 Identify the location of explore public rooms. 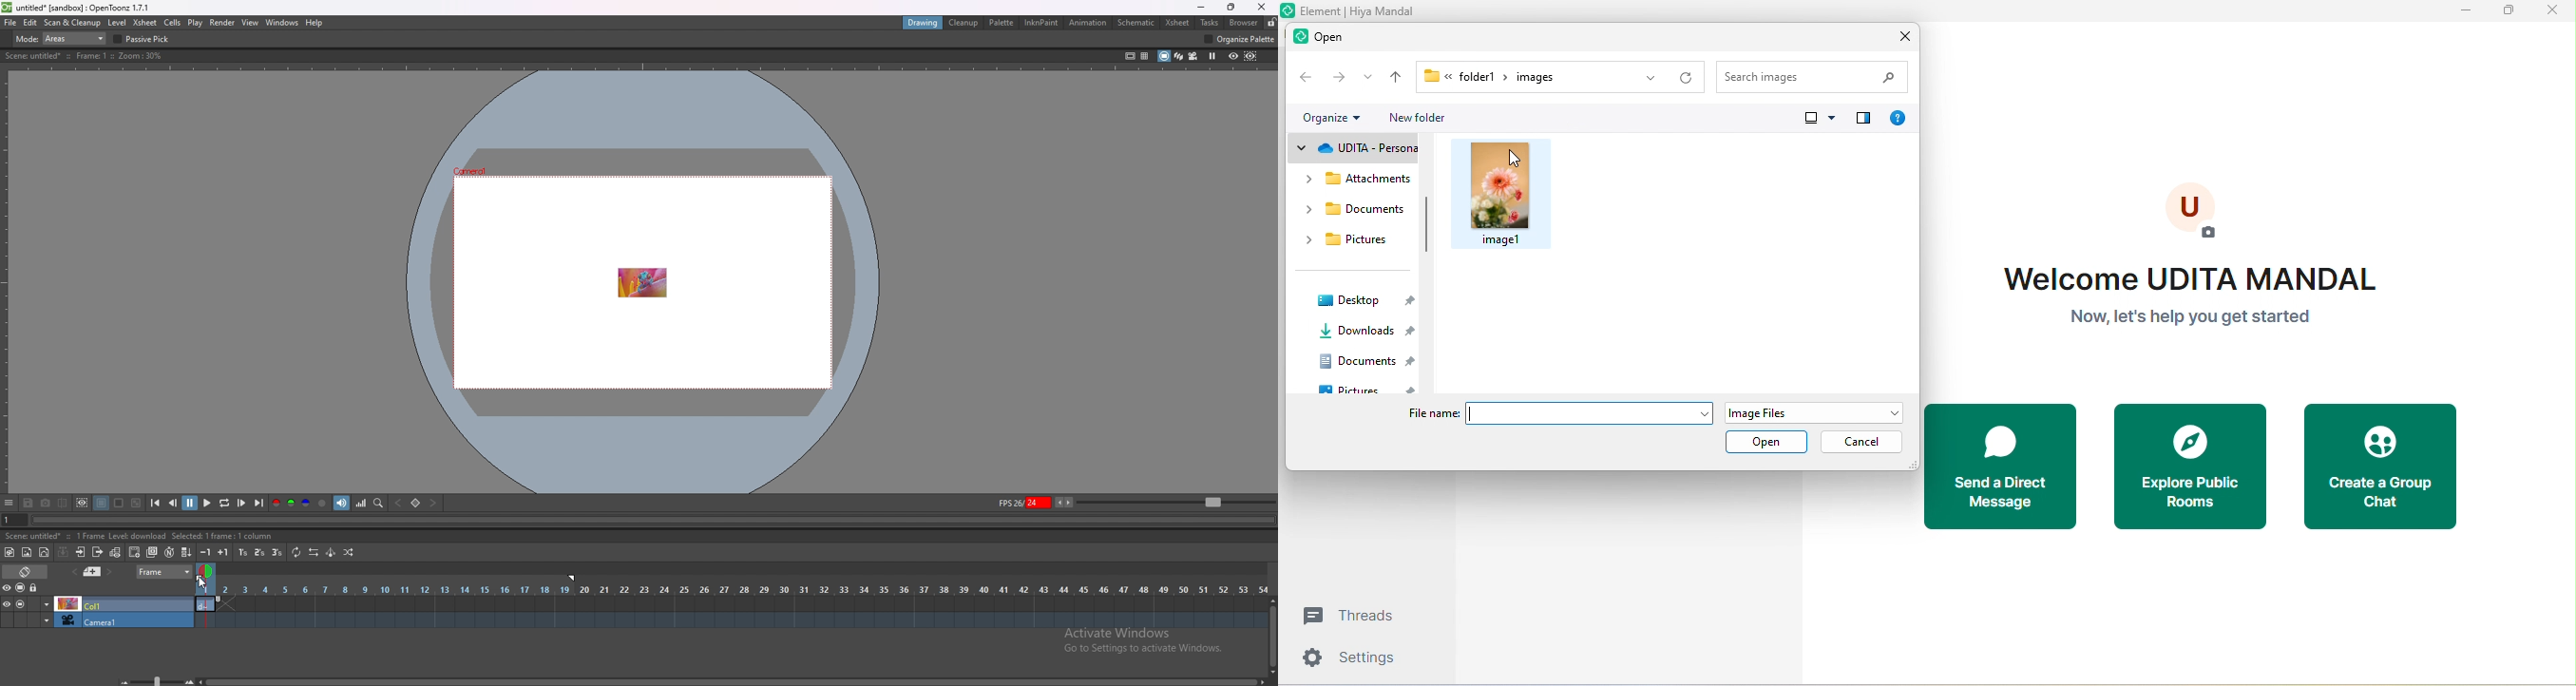
(2190, 467).